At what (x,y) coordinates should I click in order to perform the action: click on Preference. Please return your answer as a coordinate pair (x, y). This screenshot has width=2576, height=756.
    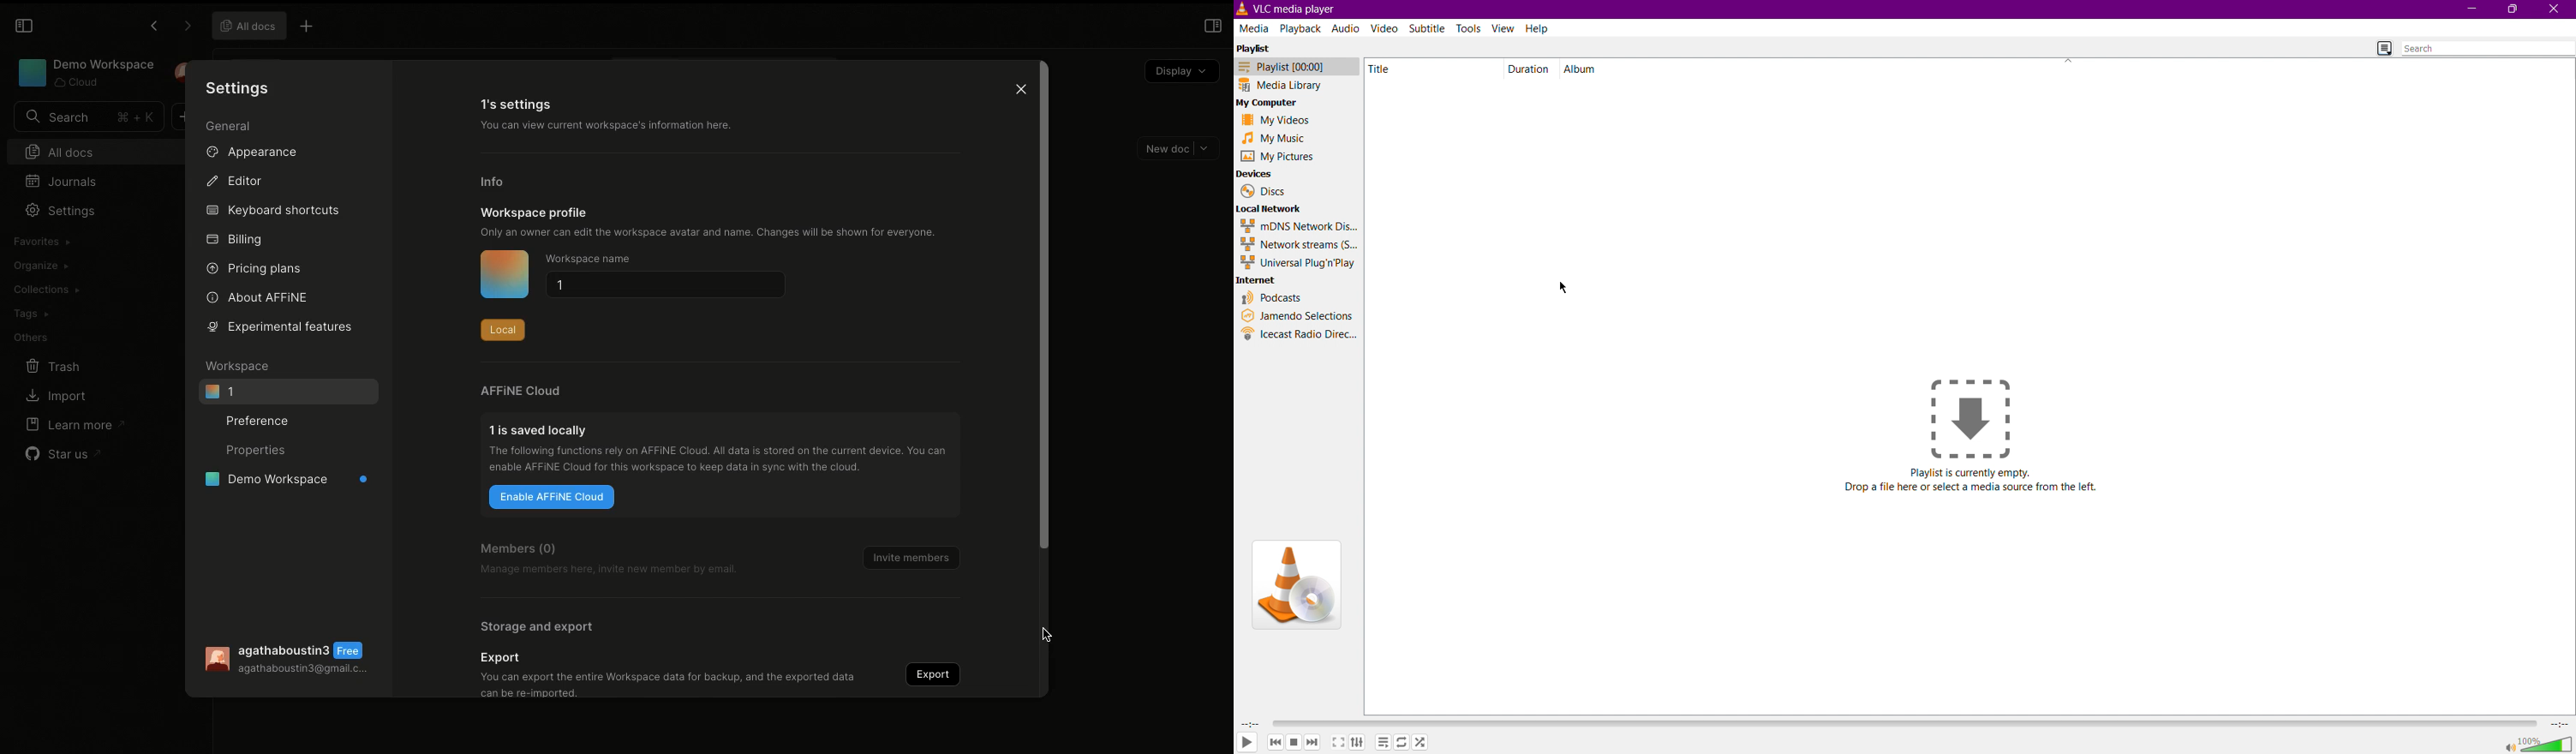
    Looking at the image, I should click on (262, 420).